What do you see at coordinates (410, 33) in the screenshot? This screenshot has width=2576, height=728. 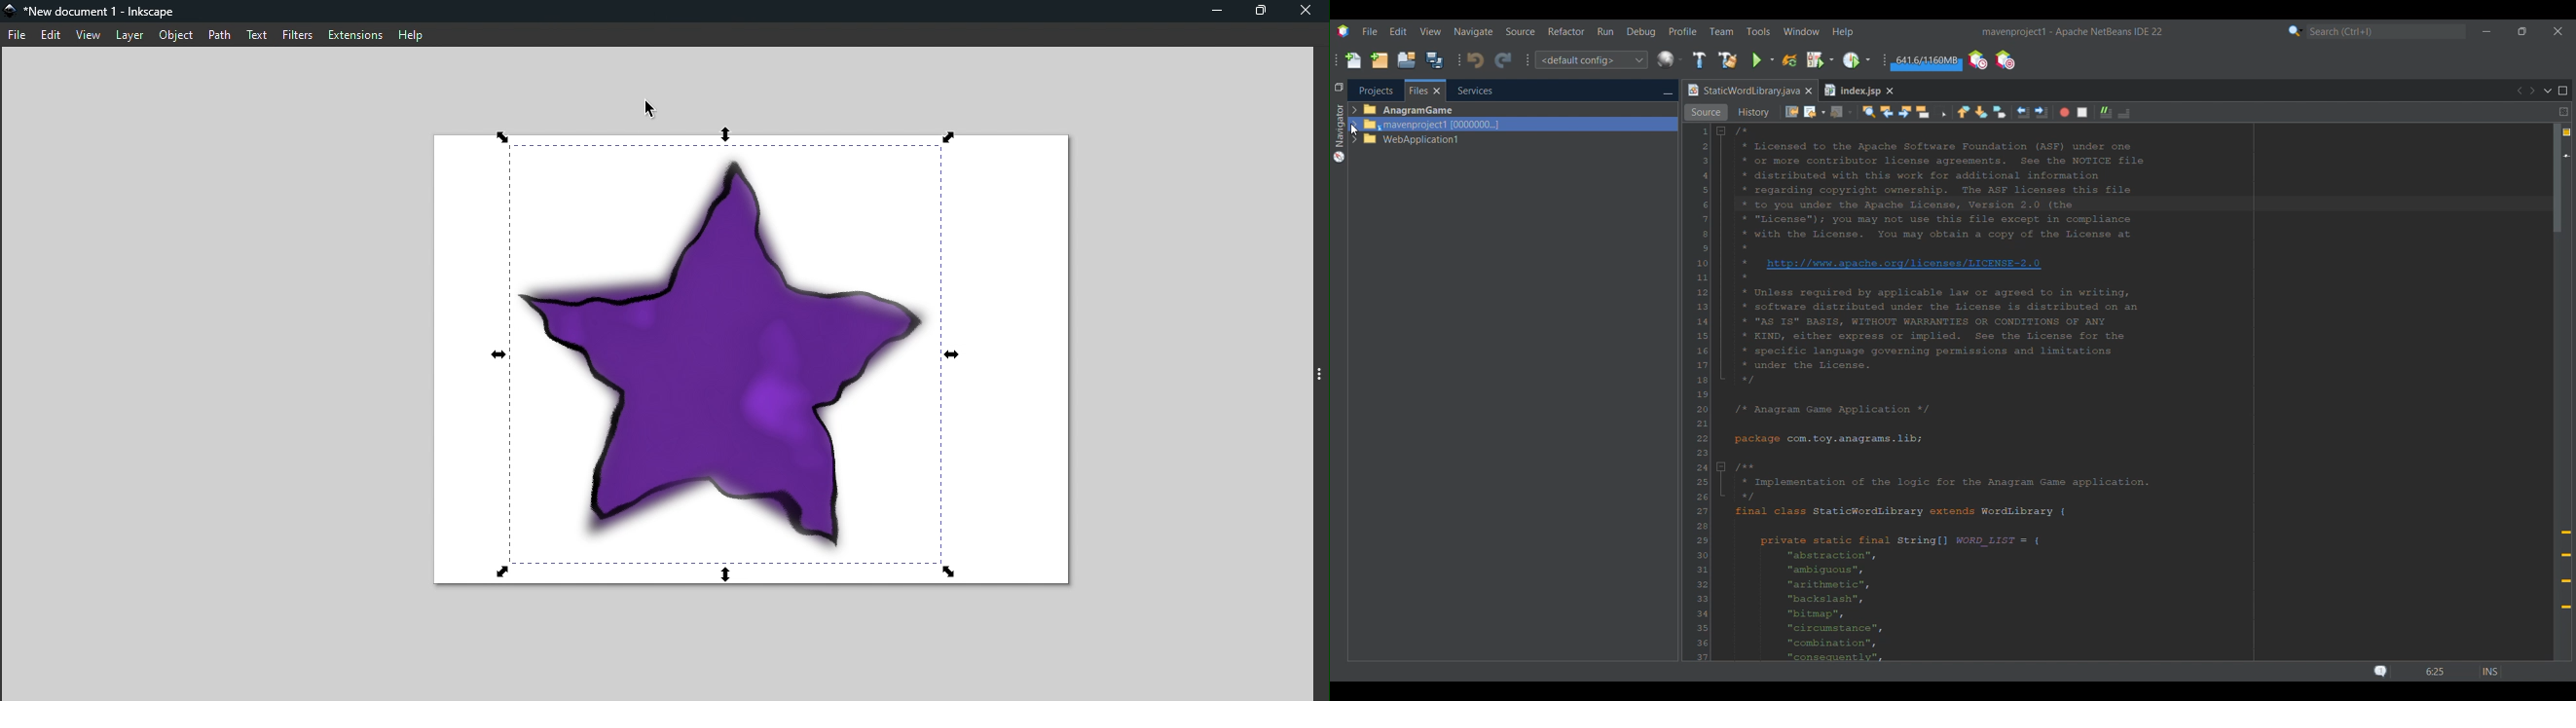 I see `Help` at bounding box center [410, 33].